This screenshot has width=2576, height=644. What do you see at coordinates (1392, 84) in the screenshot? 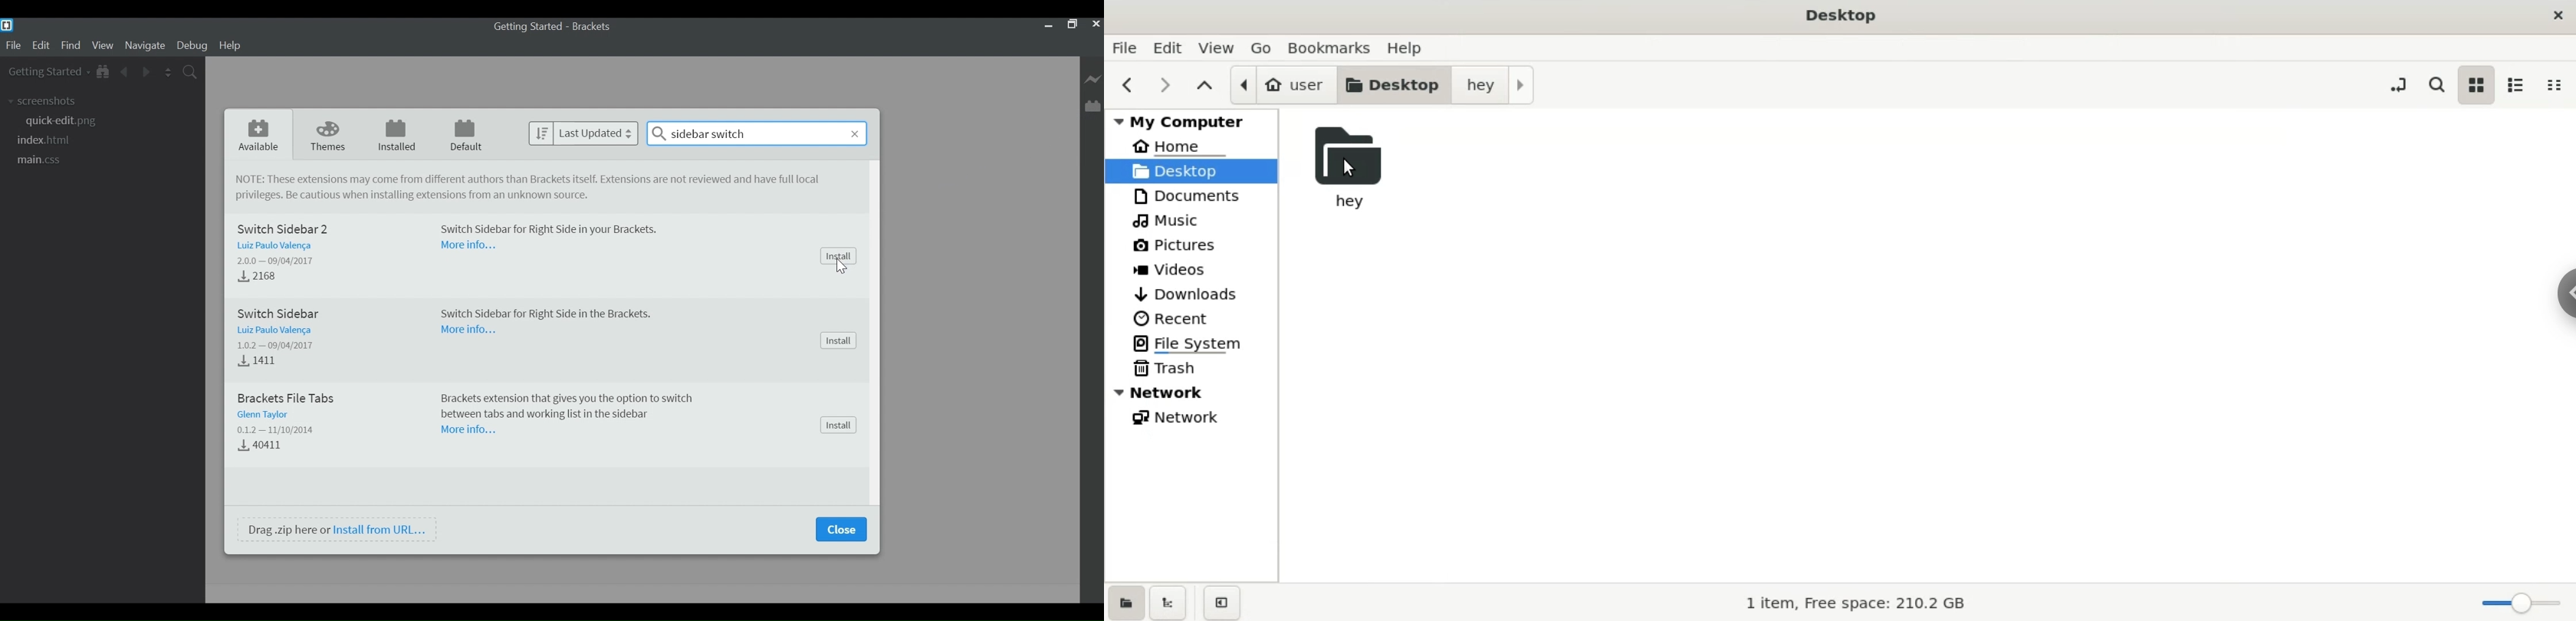
I see `desktopm` at bounding box center [1392, 84].